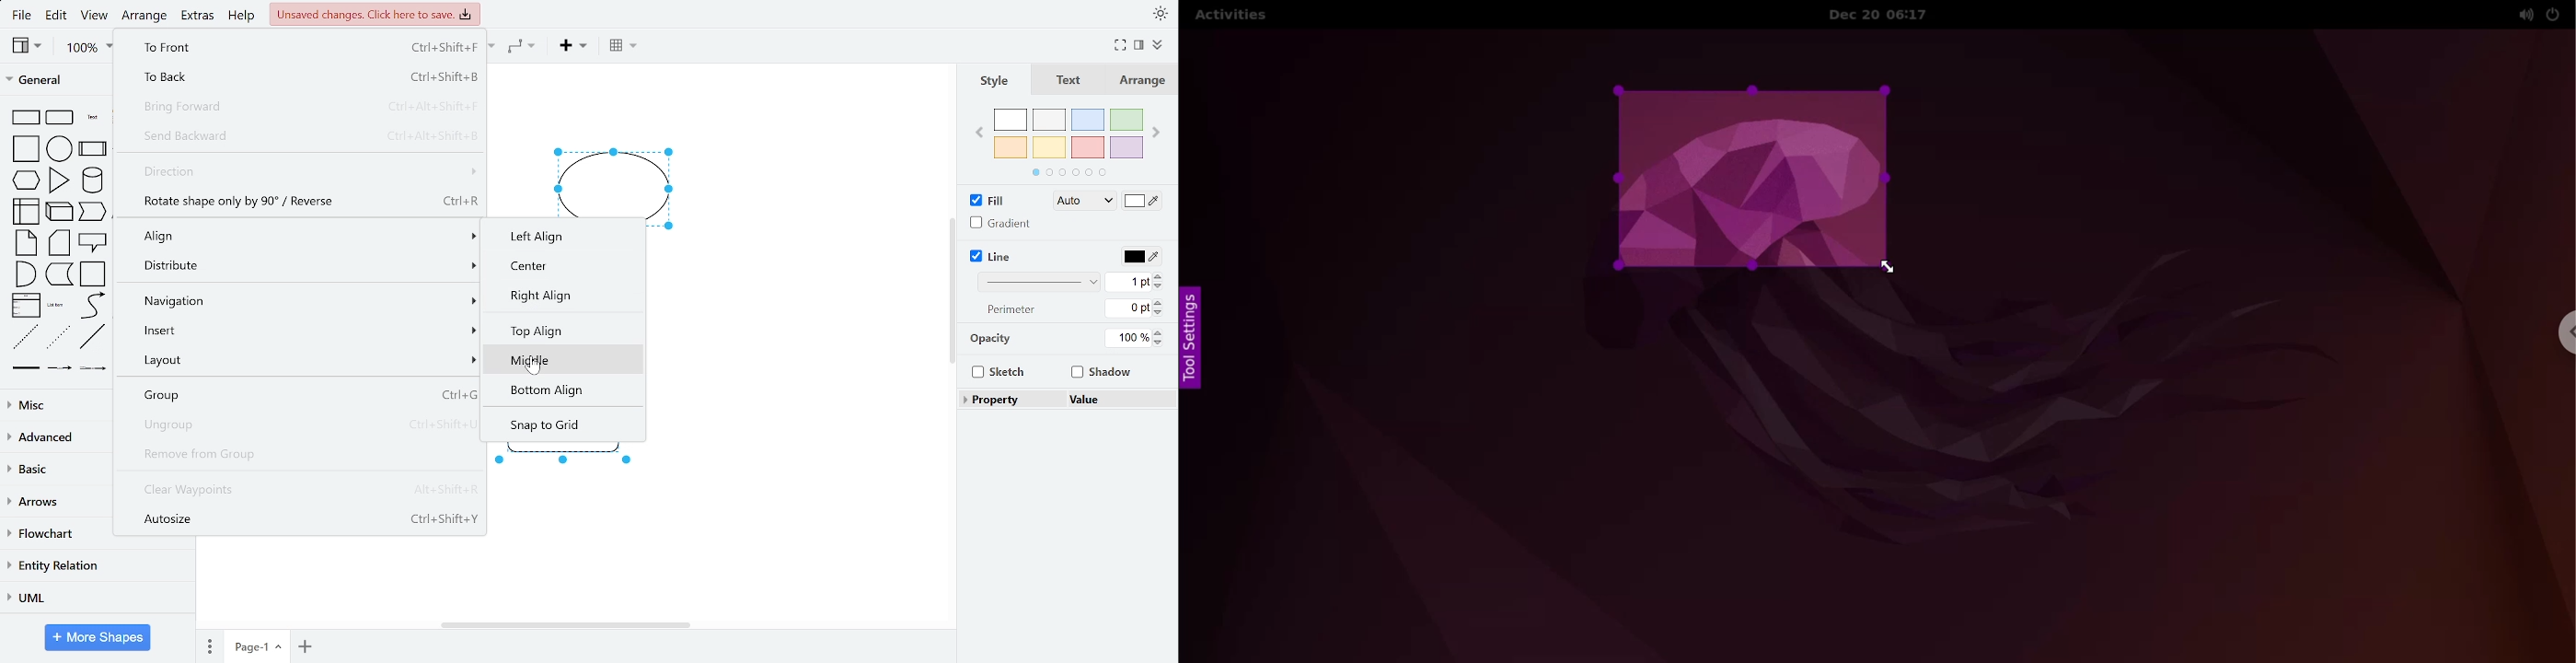  I want to click on step, so click(59, 275).